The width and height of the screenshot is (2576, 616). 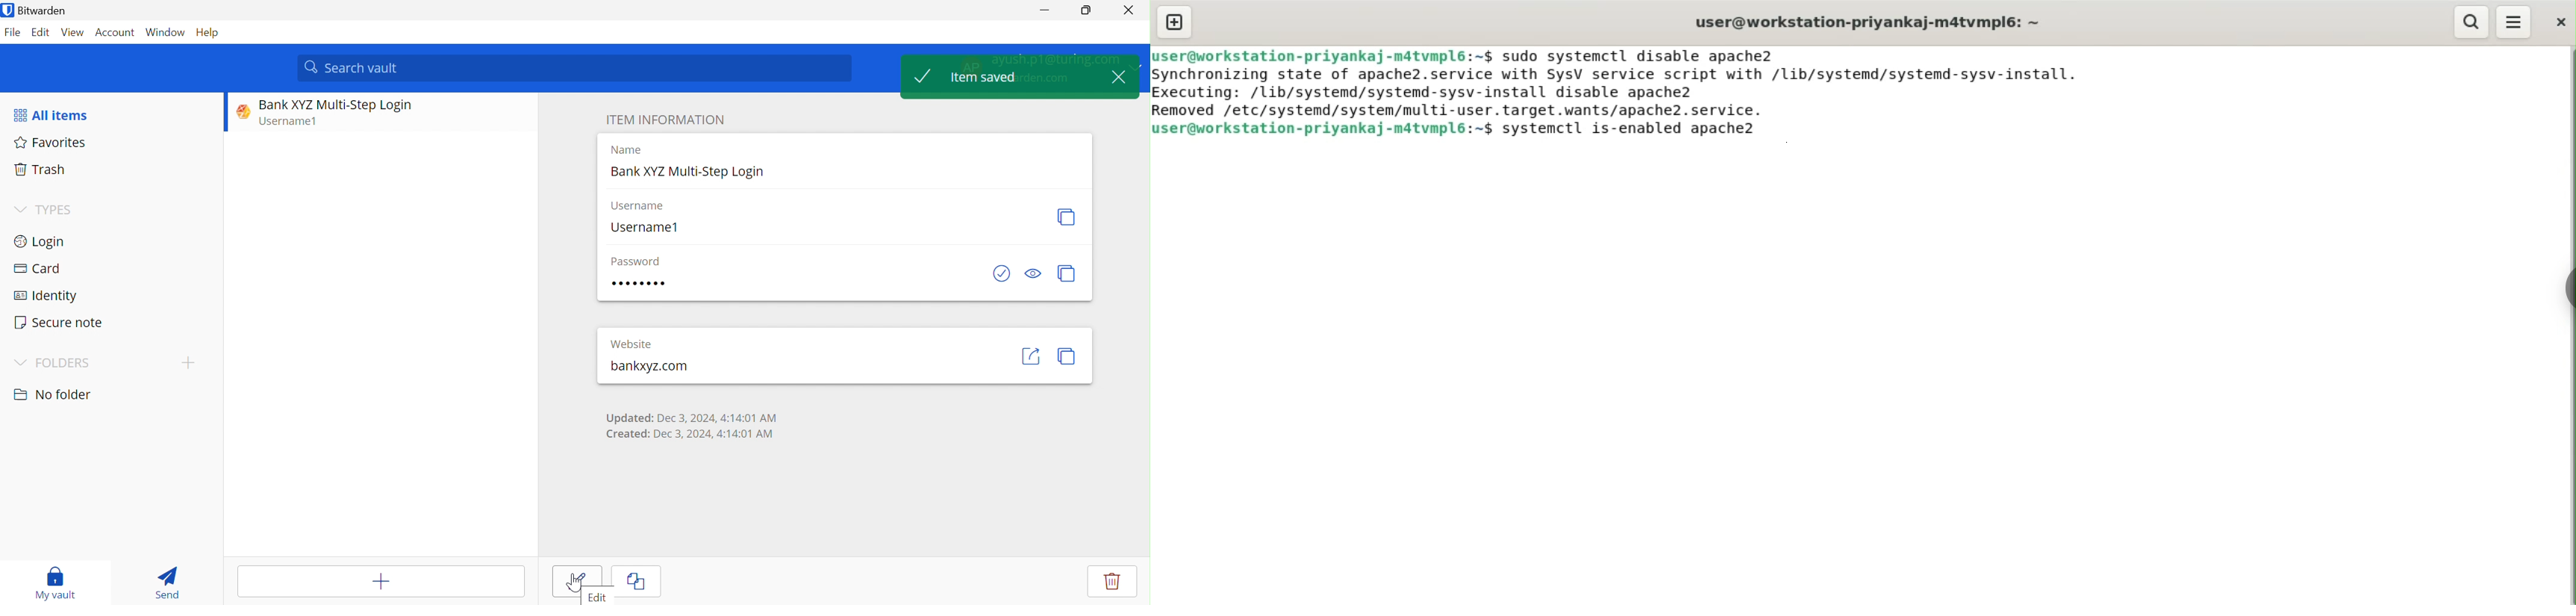 I want to click on Bitwarden, so click(x=37, y=11).